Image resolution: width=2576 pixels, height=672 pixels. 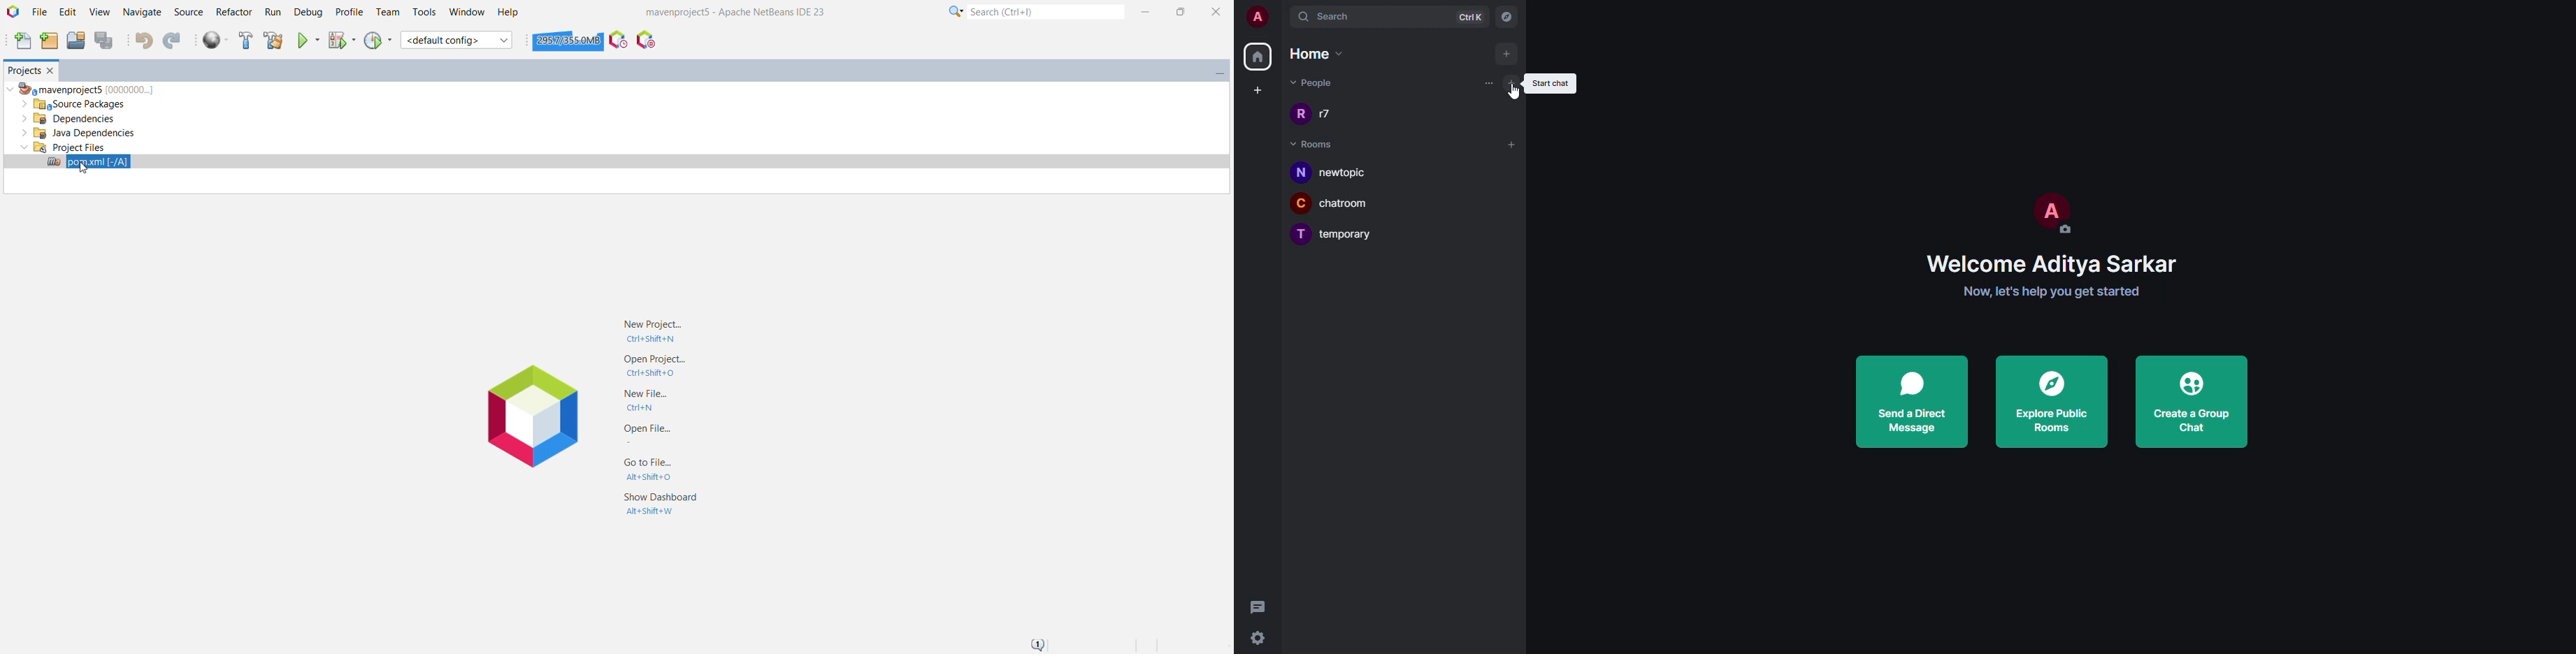 What do you see at coordinates (1259, 17) in the screenshot?
I see `account` at bounding box center [1259, 17].